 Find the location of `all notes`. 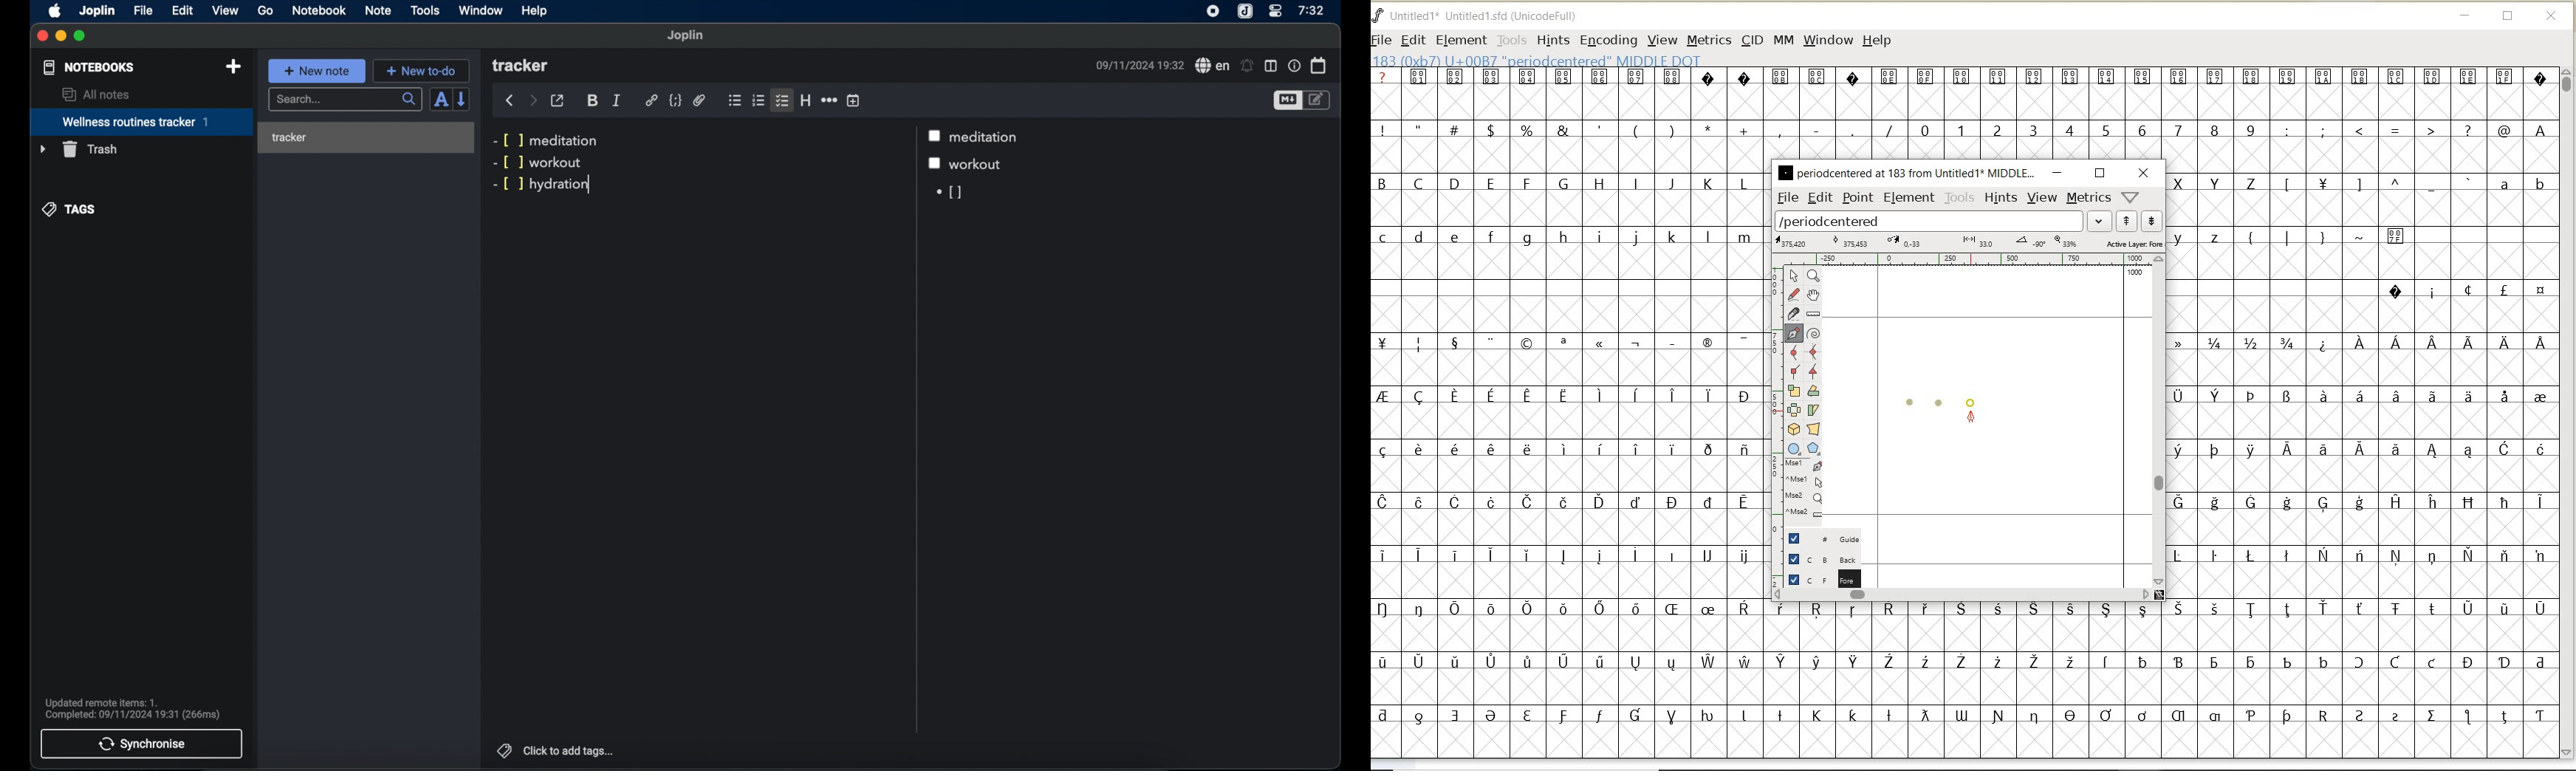

all notes is located at coordinates (95, 94).